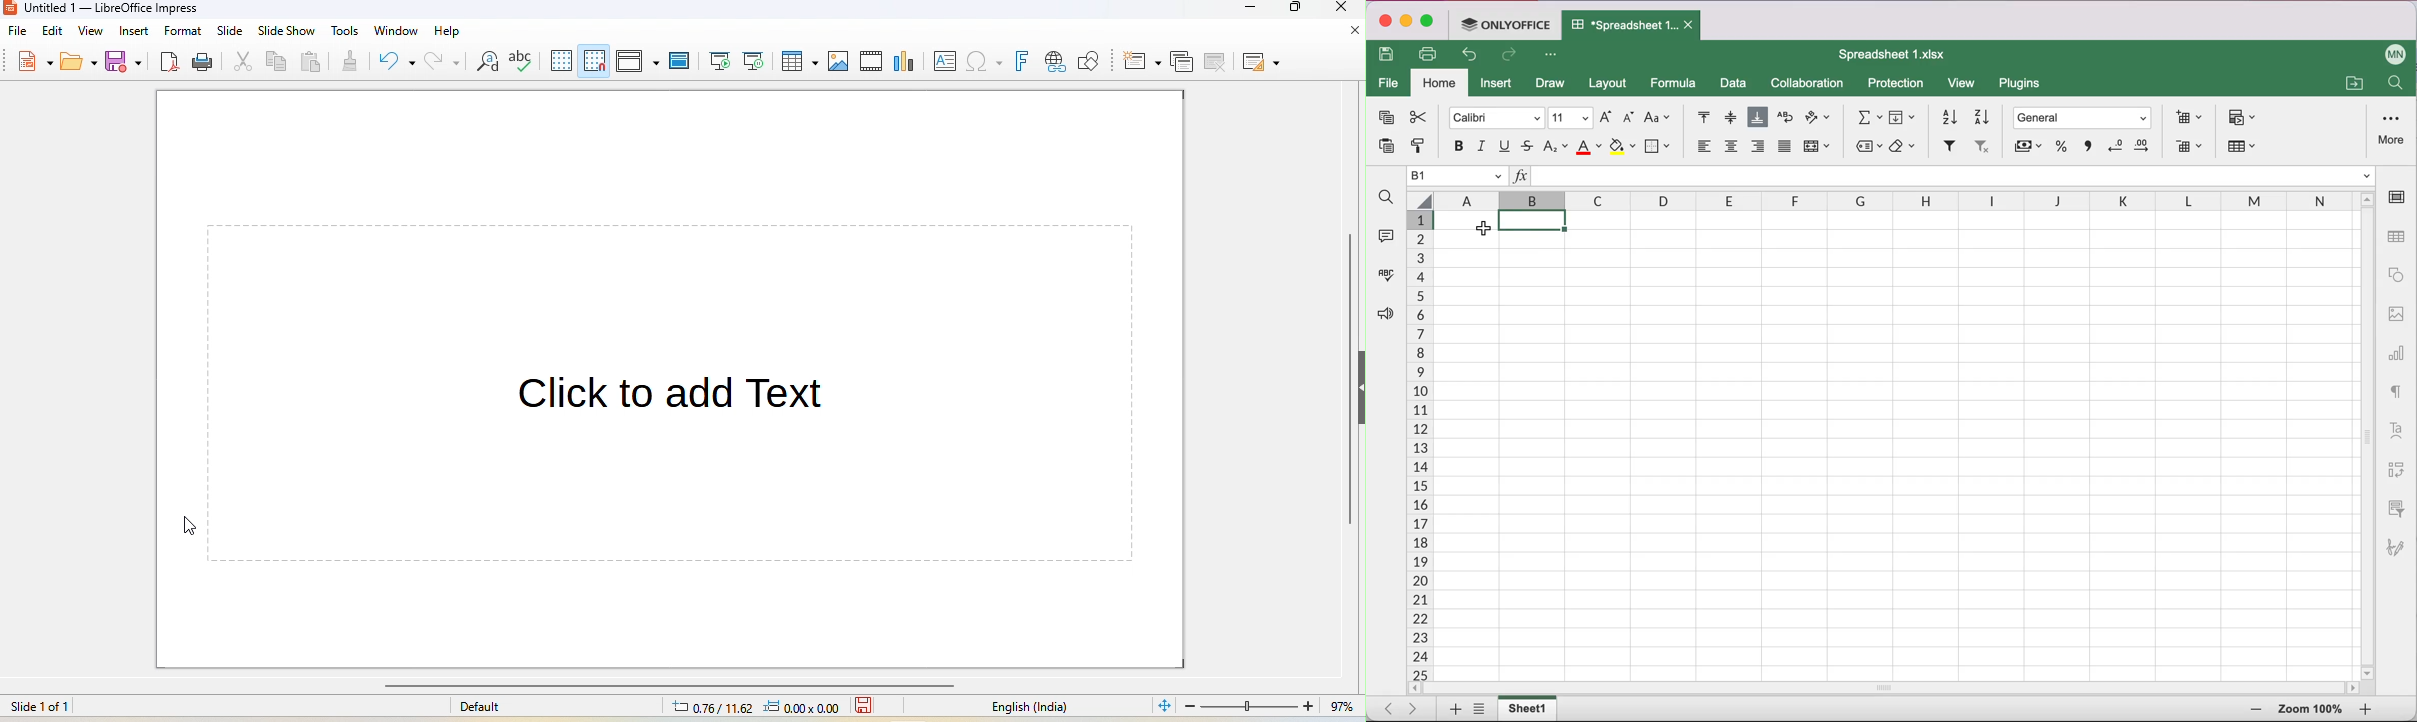  What do you see at coordinates (126, 60) in the screenshot?
I see `save` at bounding box center [126, 60].